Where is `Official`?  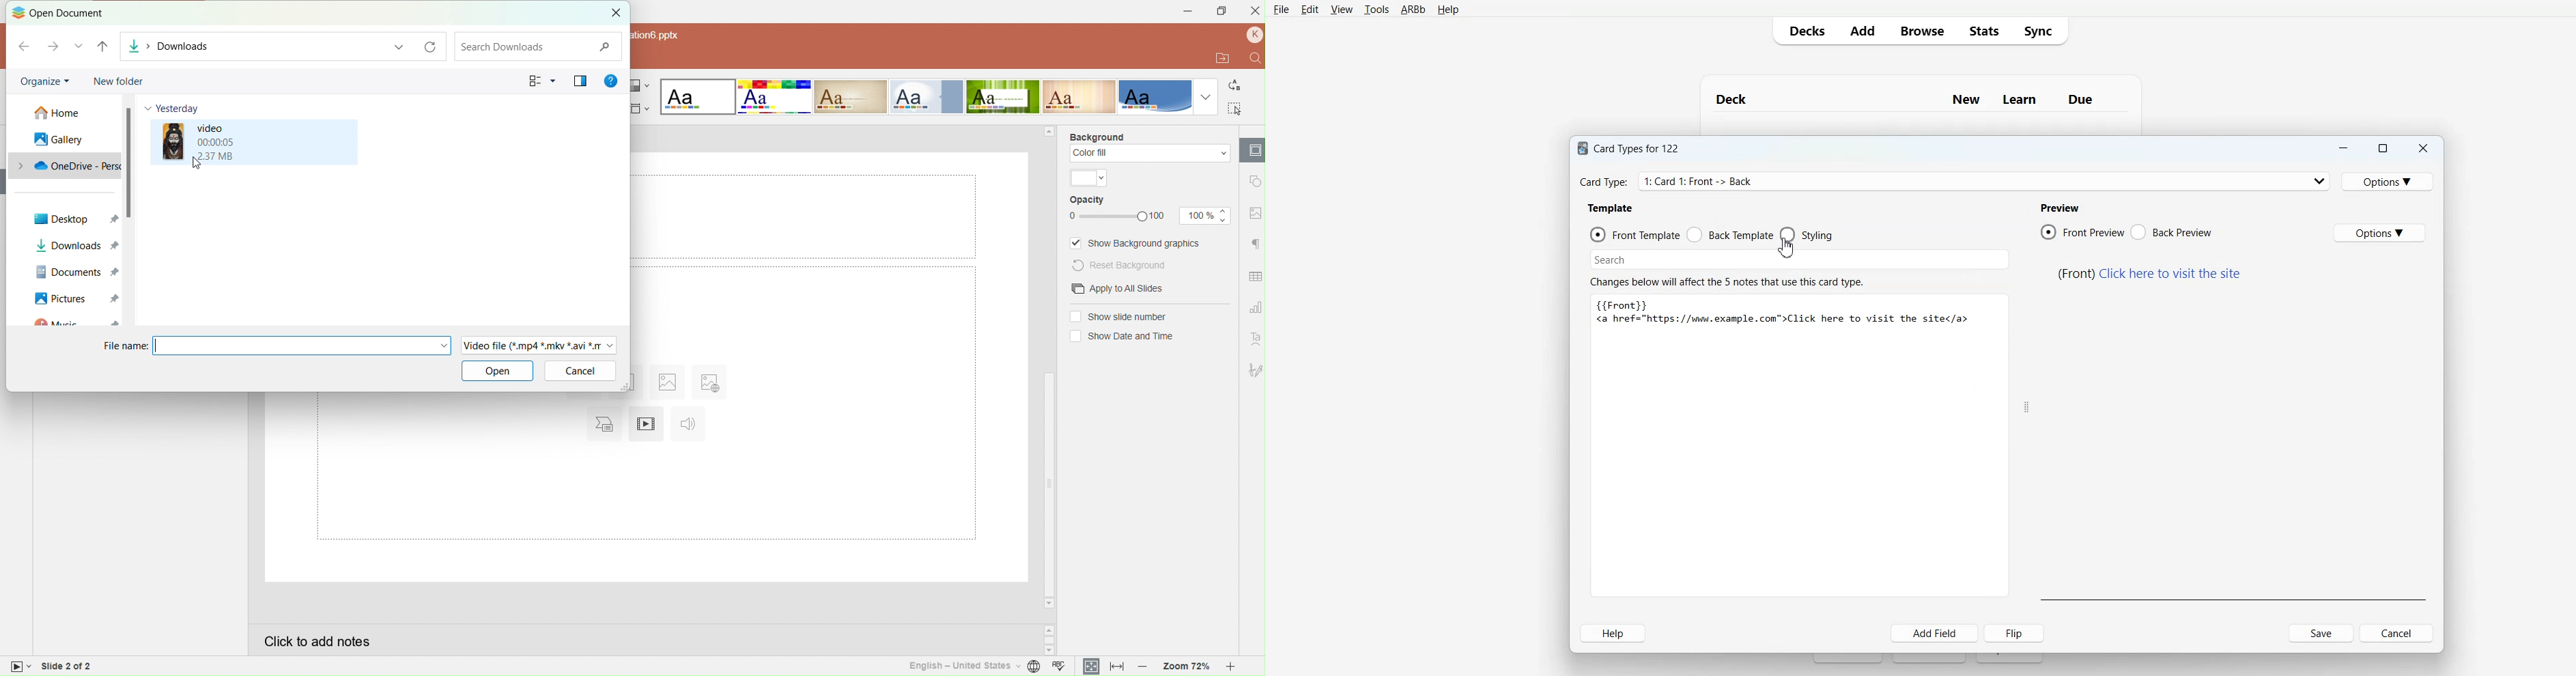
Official is located at coordinates (926, 97).